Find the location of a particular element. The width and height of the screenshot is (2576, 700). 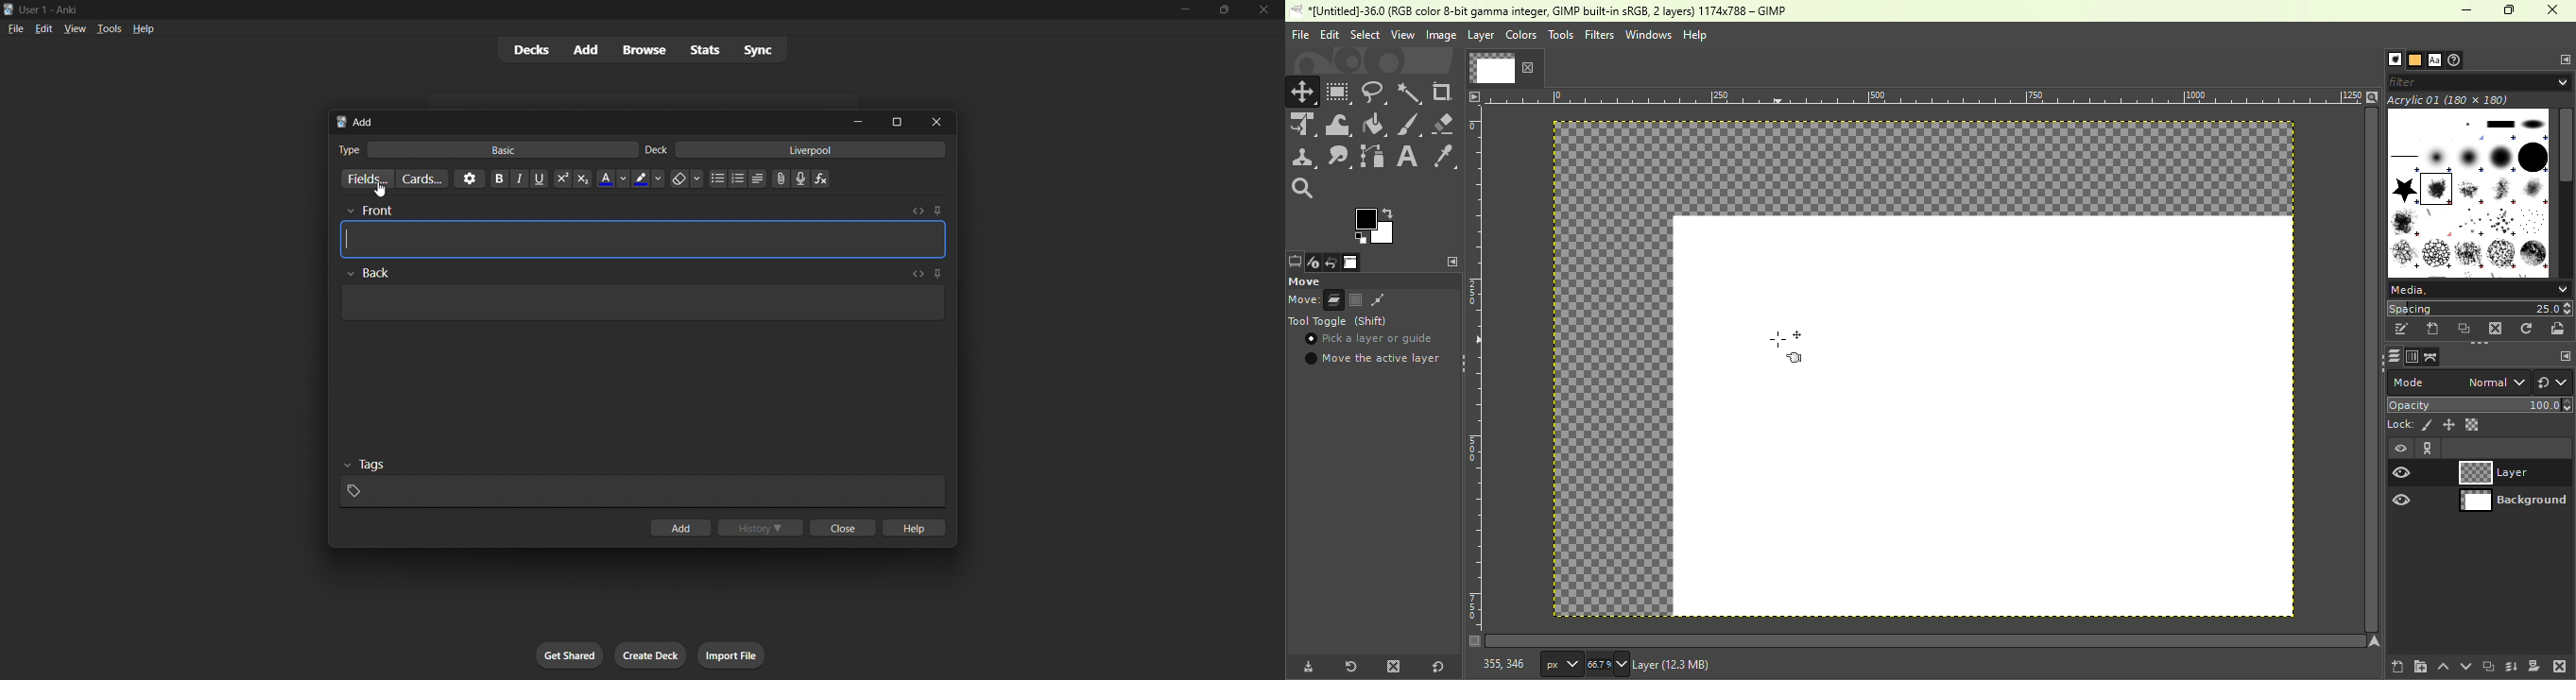

Enter image size is located at coordinates (1608, 664).